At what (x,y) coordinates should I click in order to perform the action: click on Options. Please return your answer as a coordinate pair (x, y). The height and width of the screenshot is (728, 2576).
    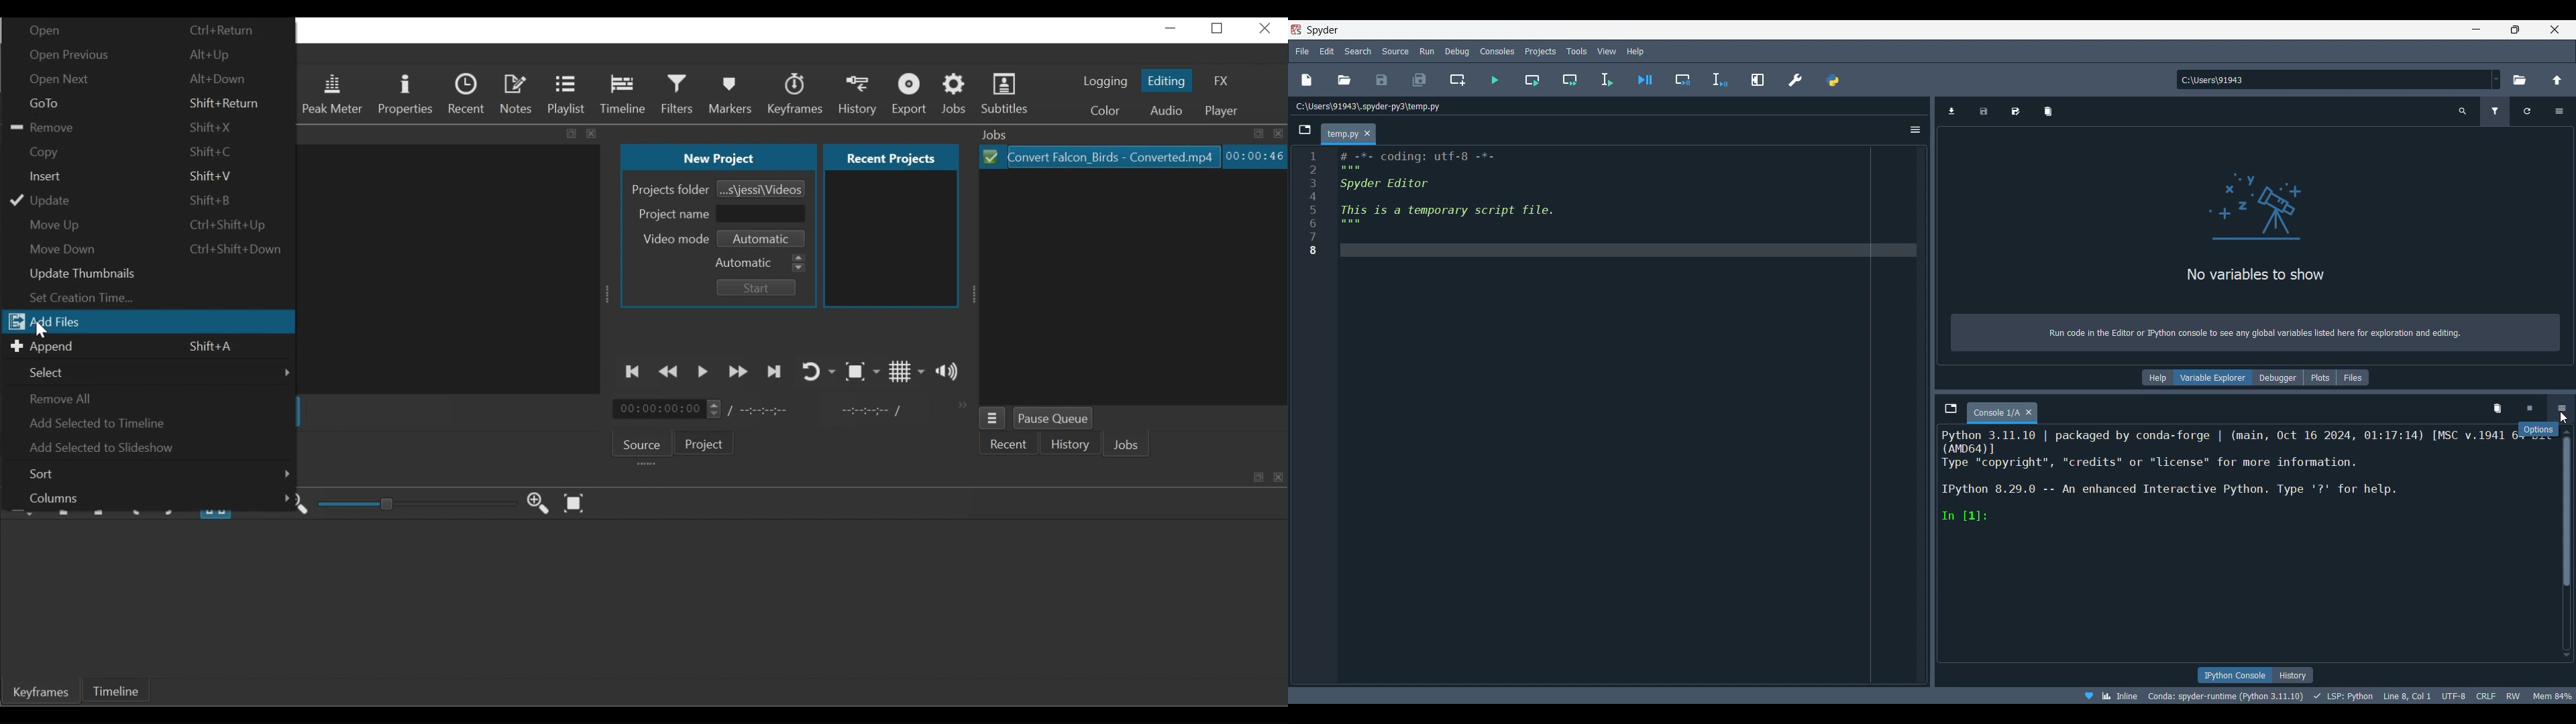
    Looking at the image, I should click on (2560, 112).